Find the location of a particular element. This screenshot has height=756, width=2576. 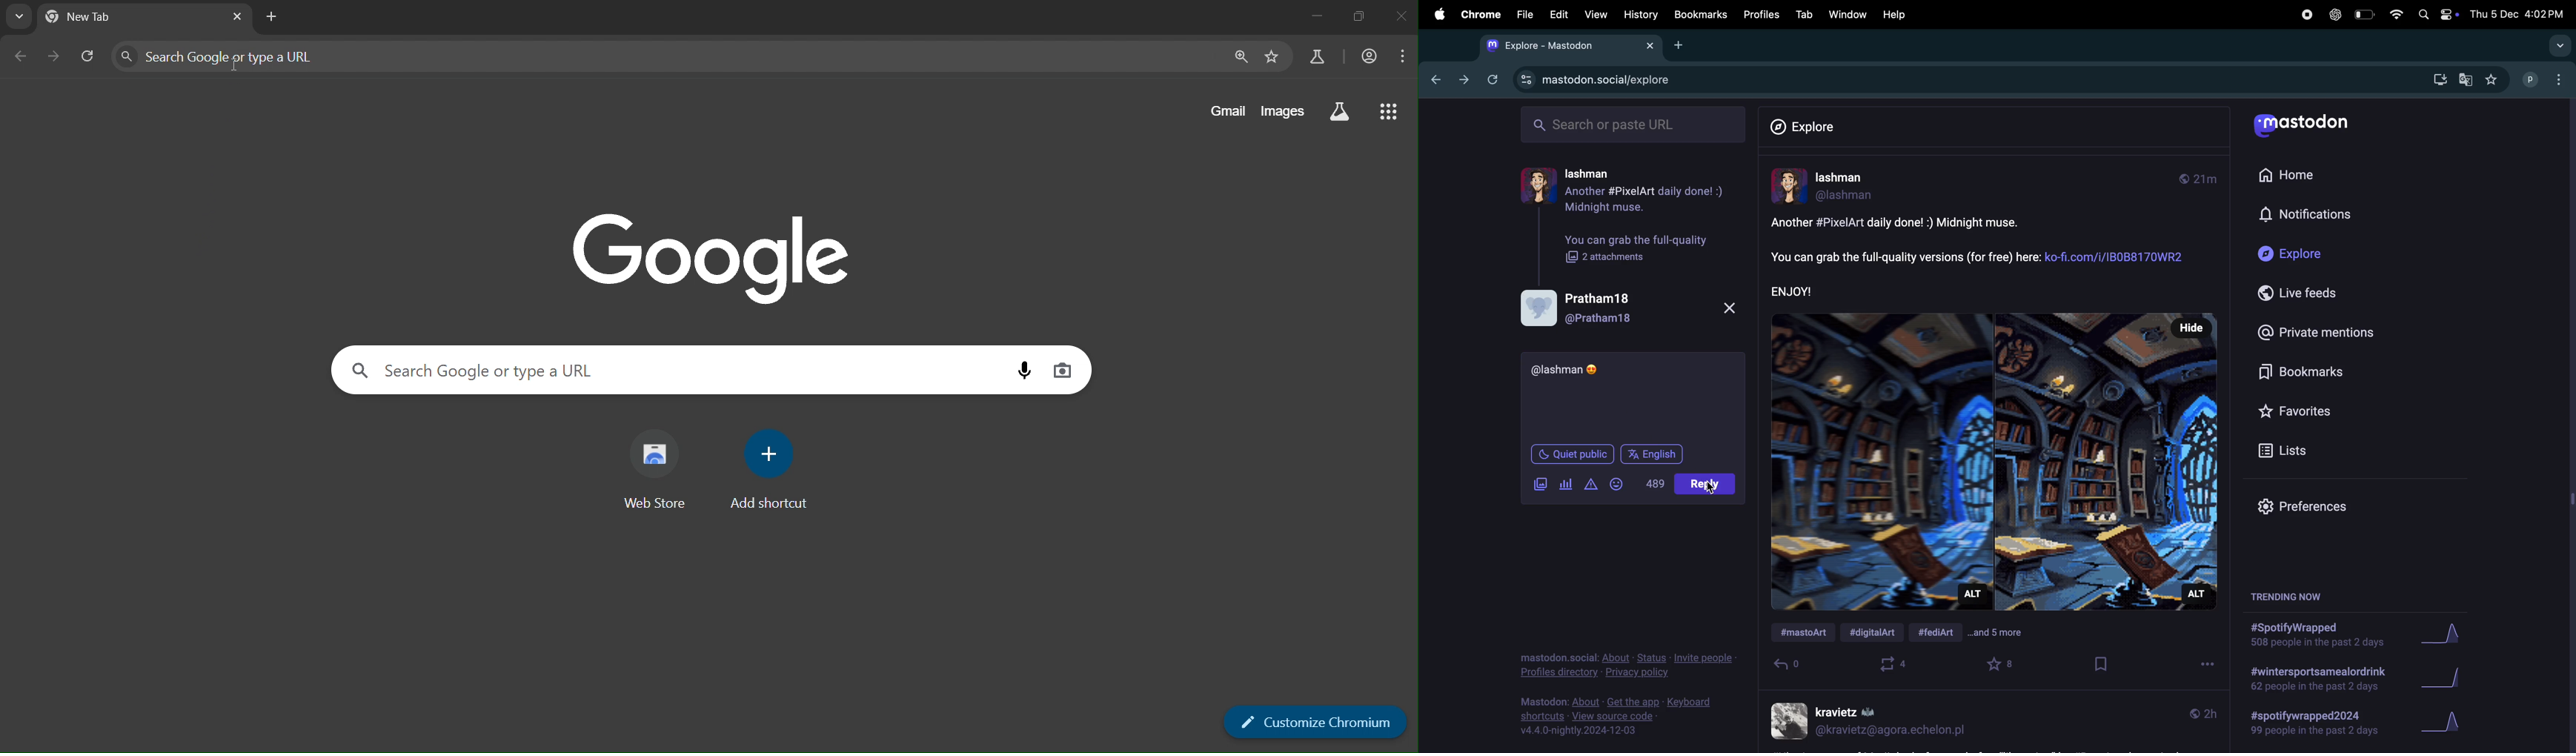

chatgpt is located at coordinates (2334, 16).